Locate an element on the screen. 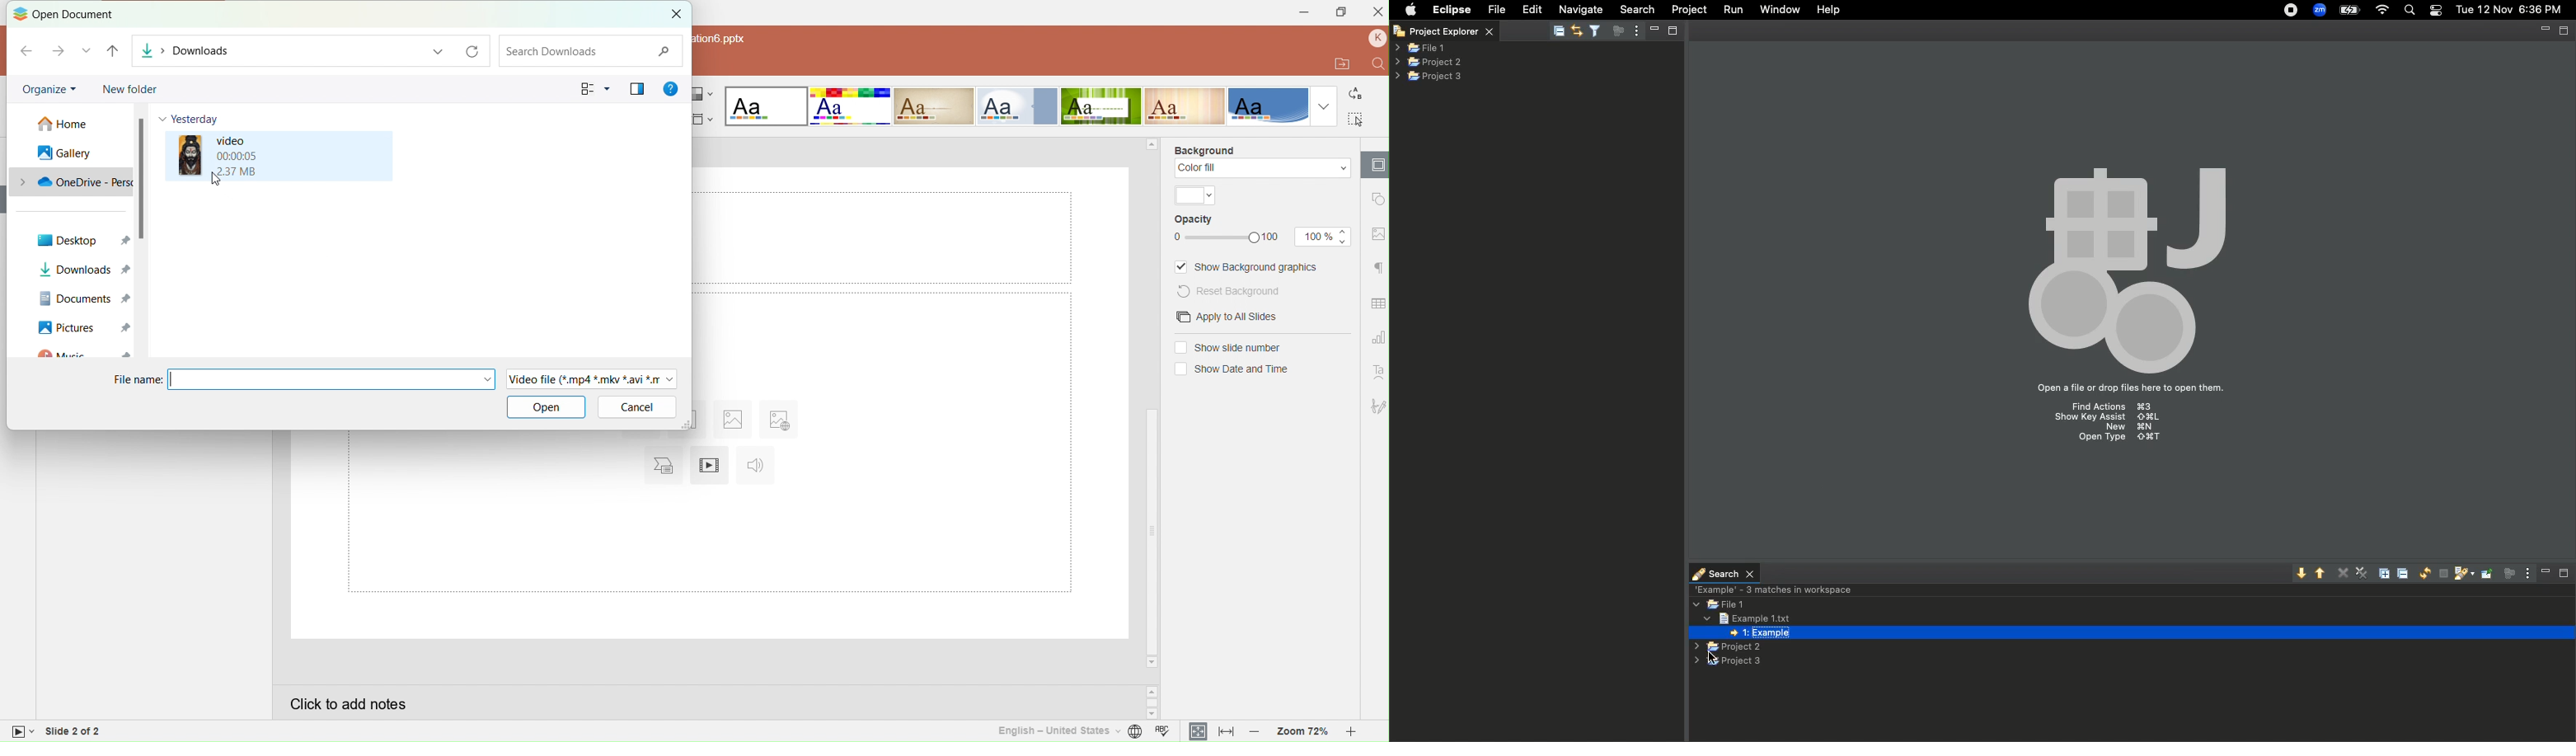 Image resolution: width=2576 pixels, height=756 pixels. Documents is located at coordinates (82, 298).